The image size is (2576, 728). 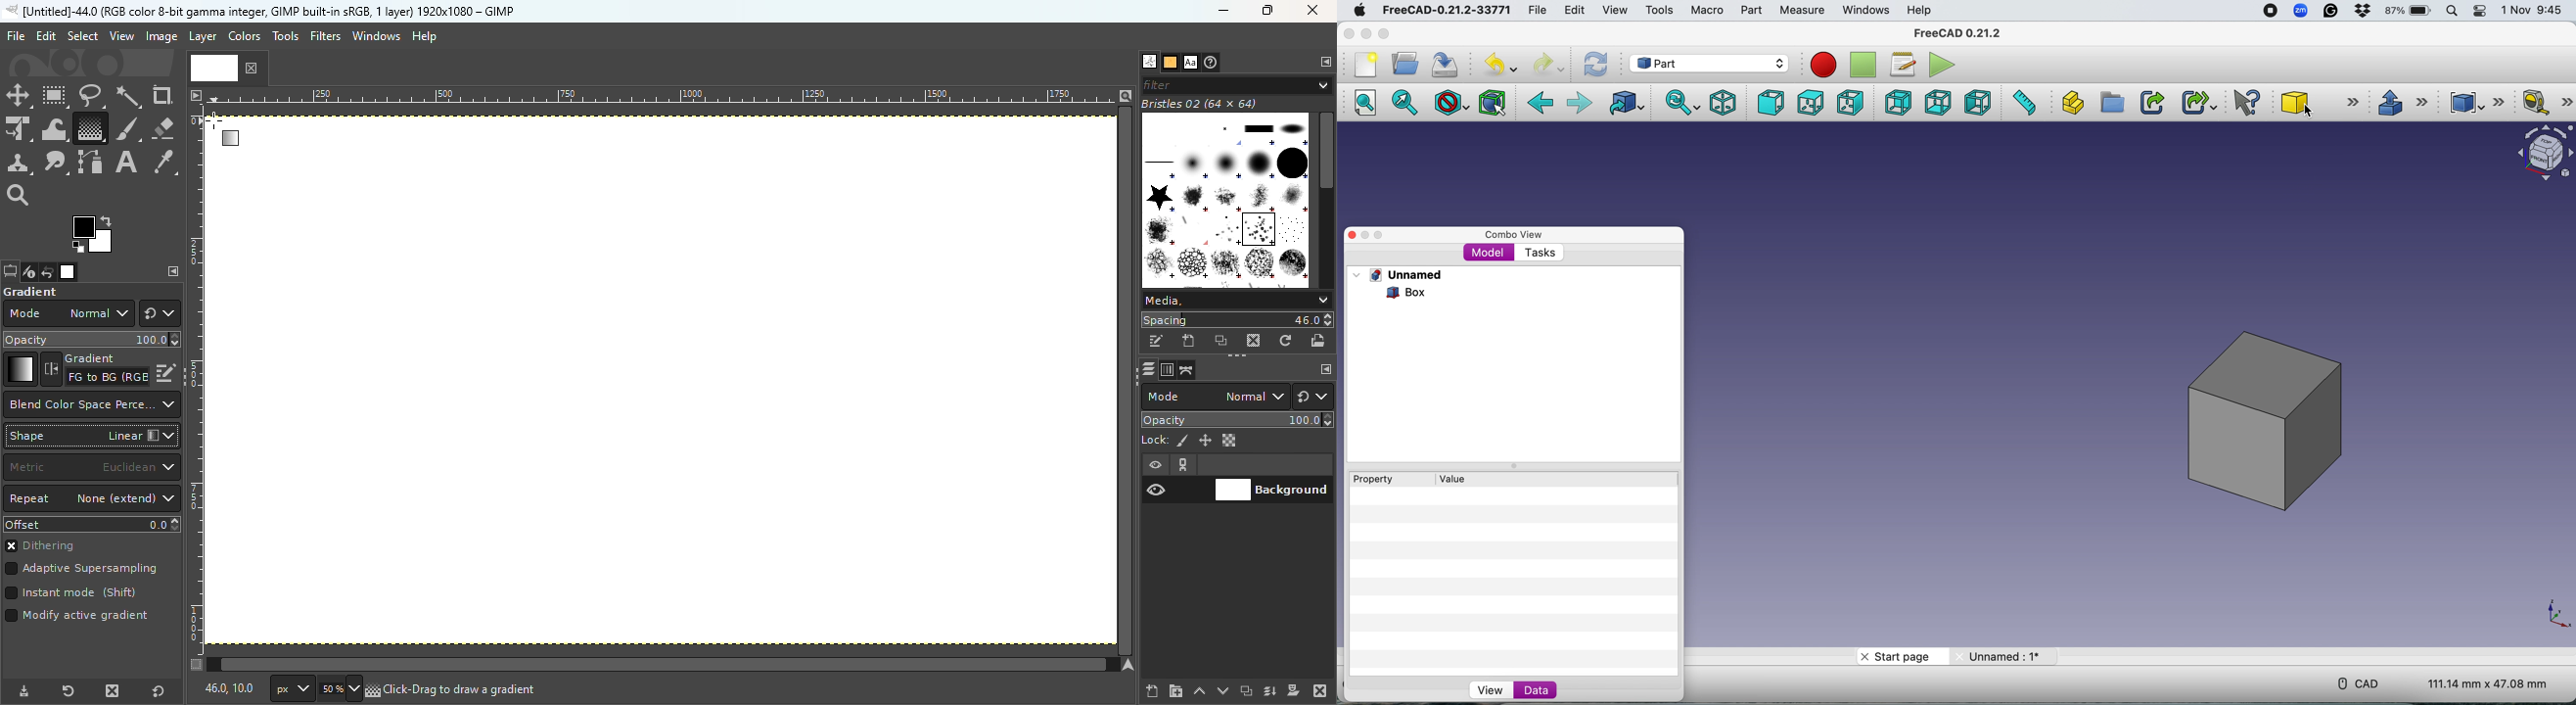 I want to click on Zoom, so click(x=2302, y=12).